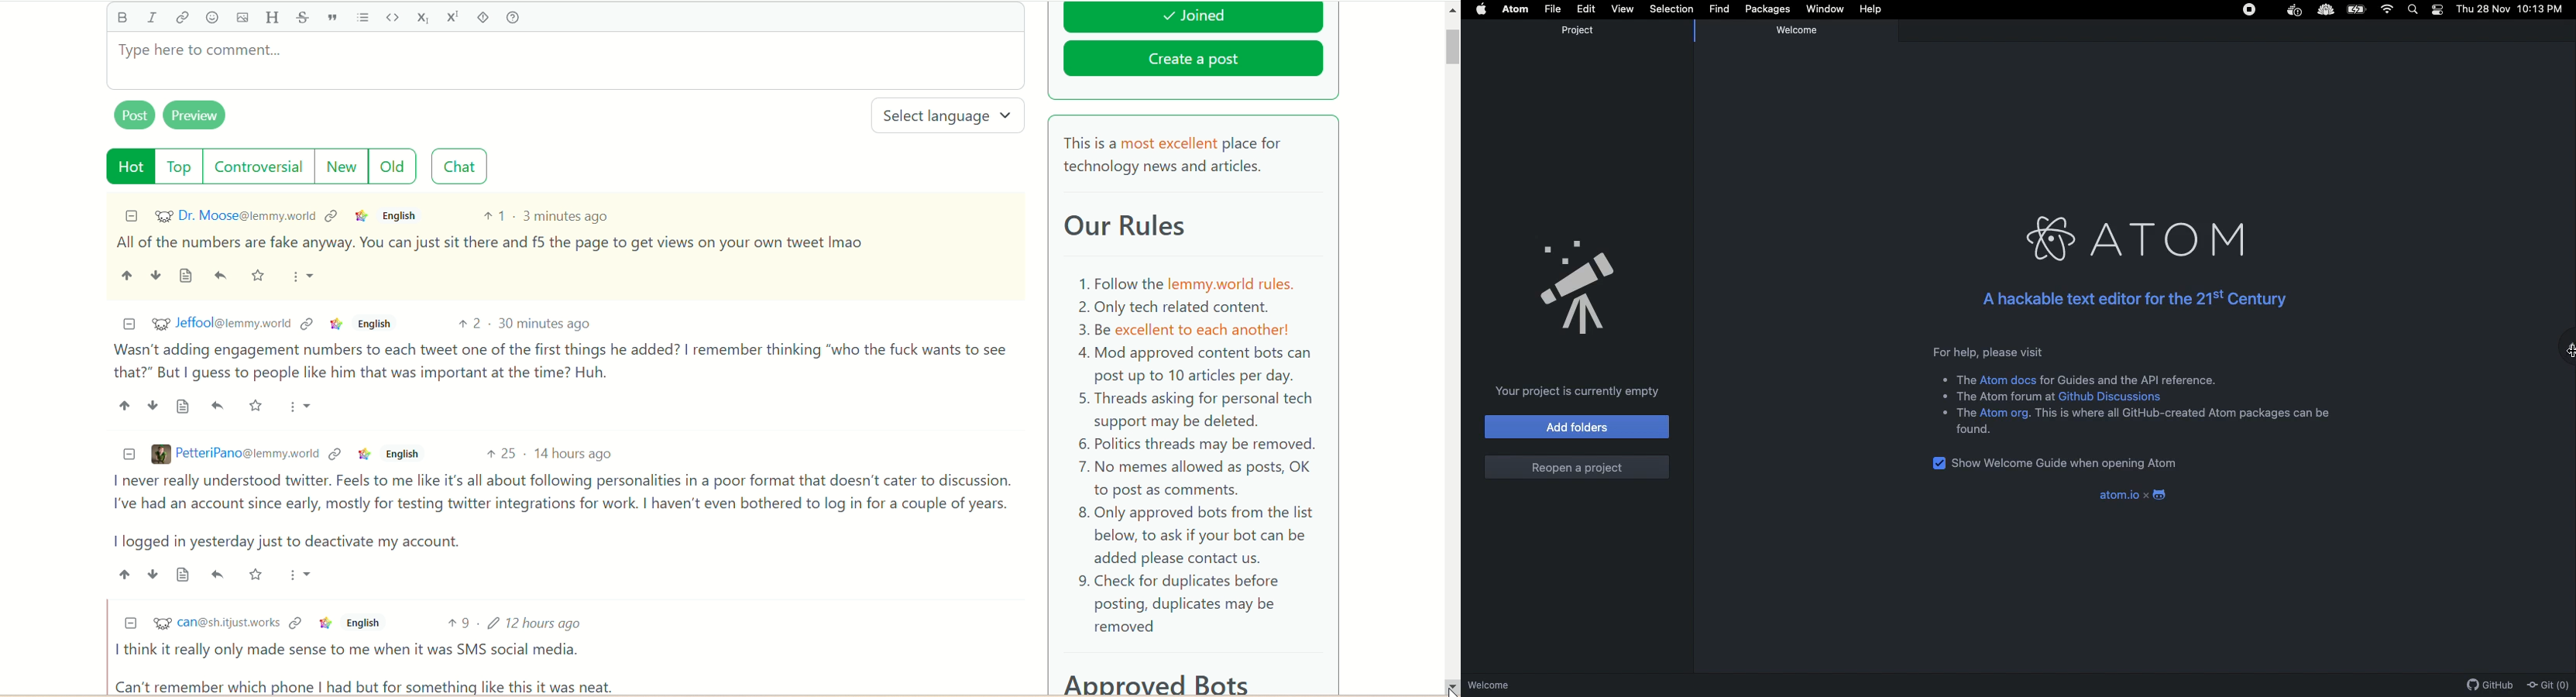 This screenshot has height=700, width=2576. Describe the element at coordinates (154, 274) in the screenshot. I see `Downvote` at that location.